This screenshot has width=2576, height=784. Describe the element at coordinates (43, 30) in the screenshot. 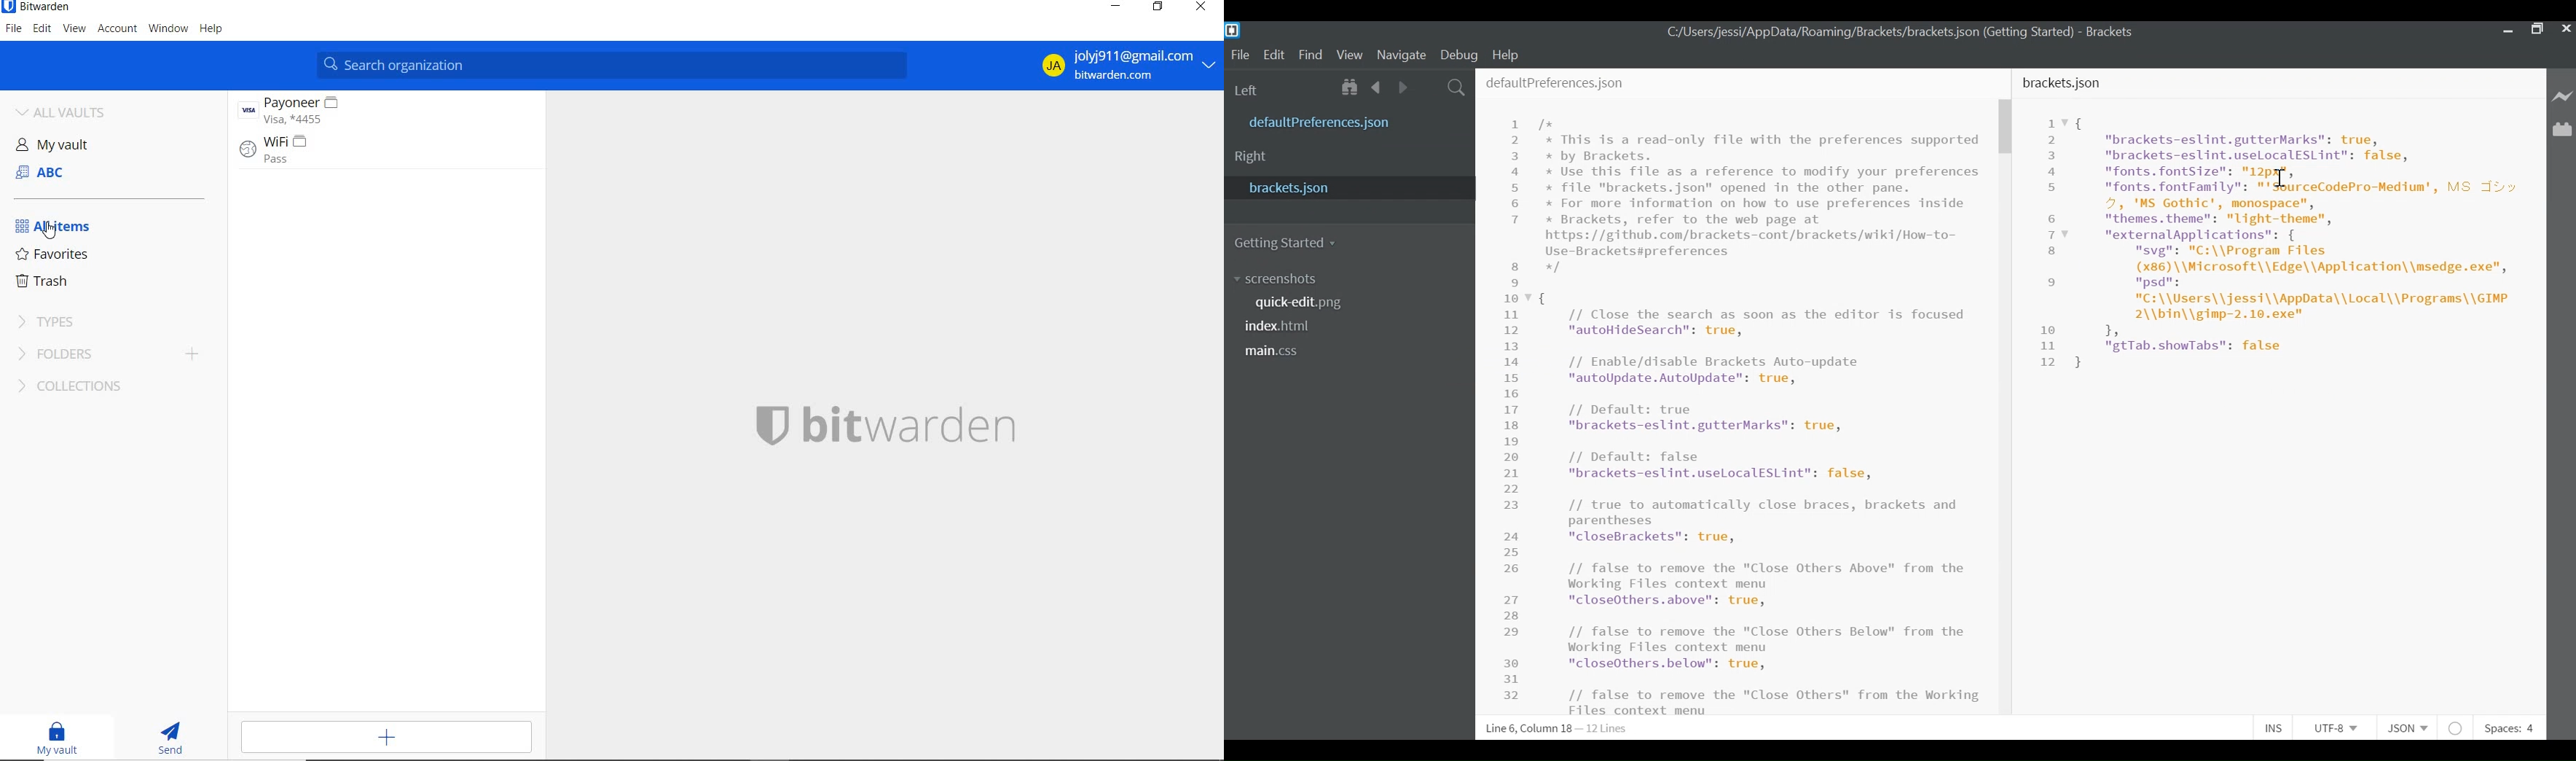

I see `EDIT` at that location.